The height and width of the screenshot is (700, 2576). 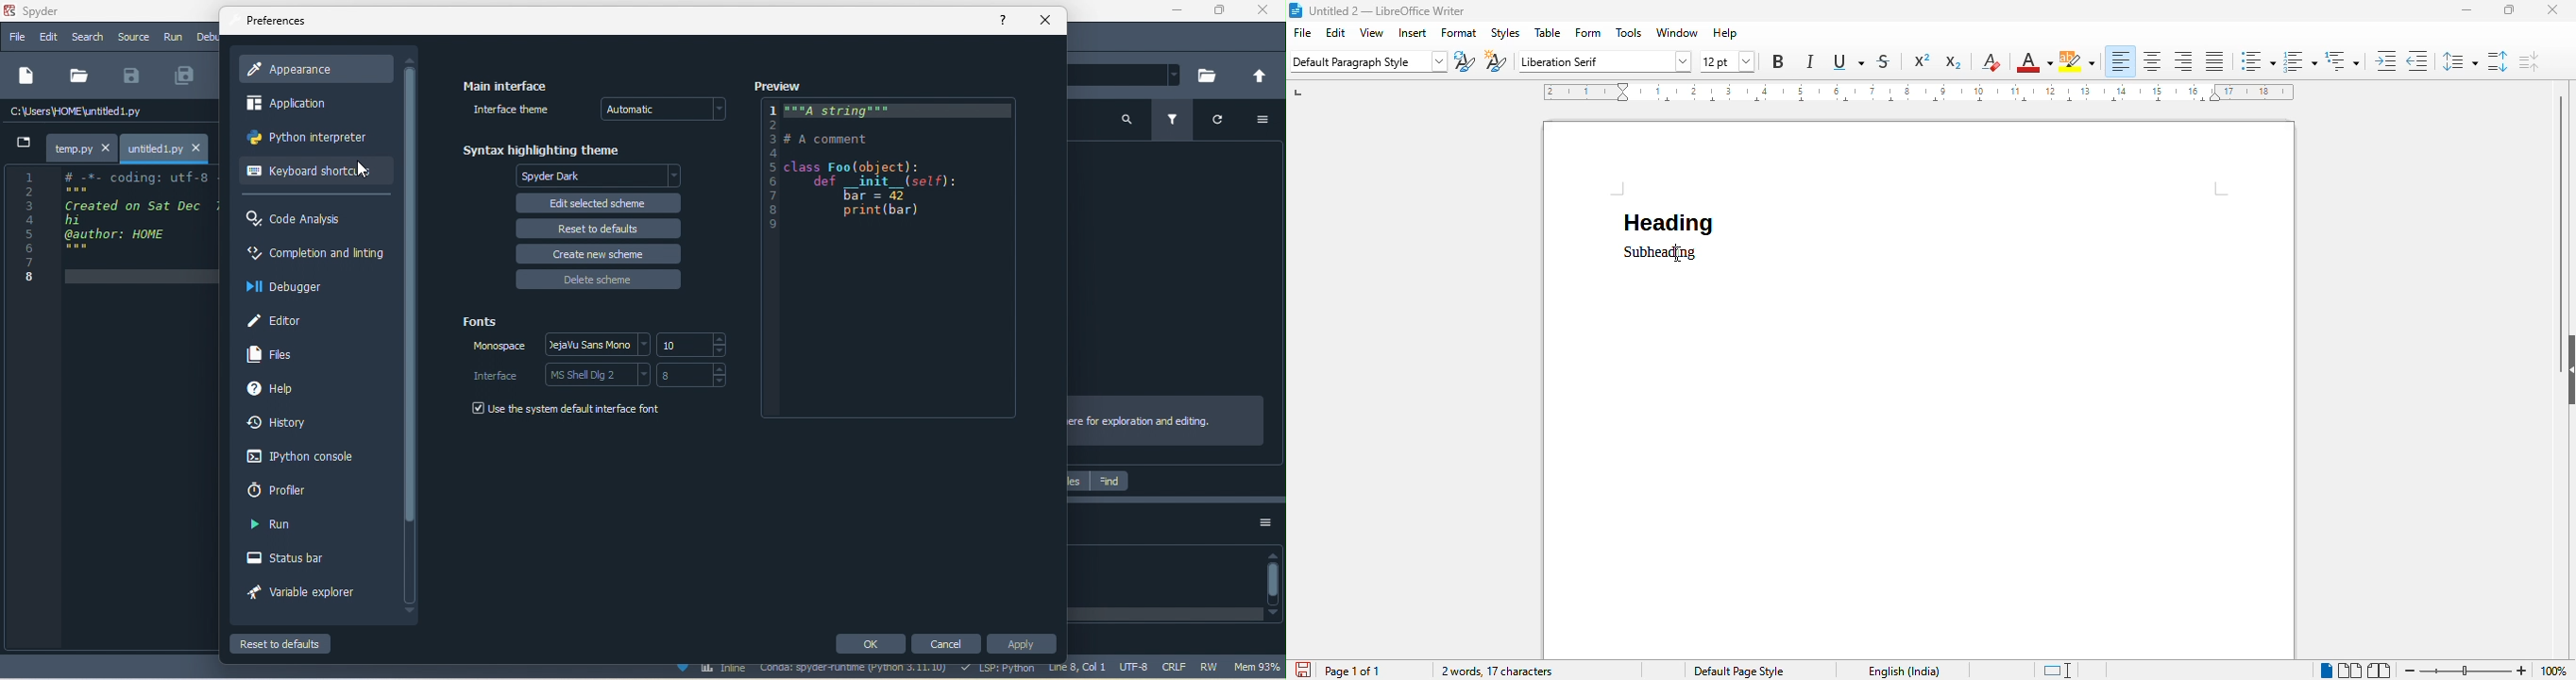 I want to click on vertical scroll bar, so click(x=410, y=335).